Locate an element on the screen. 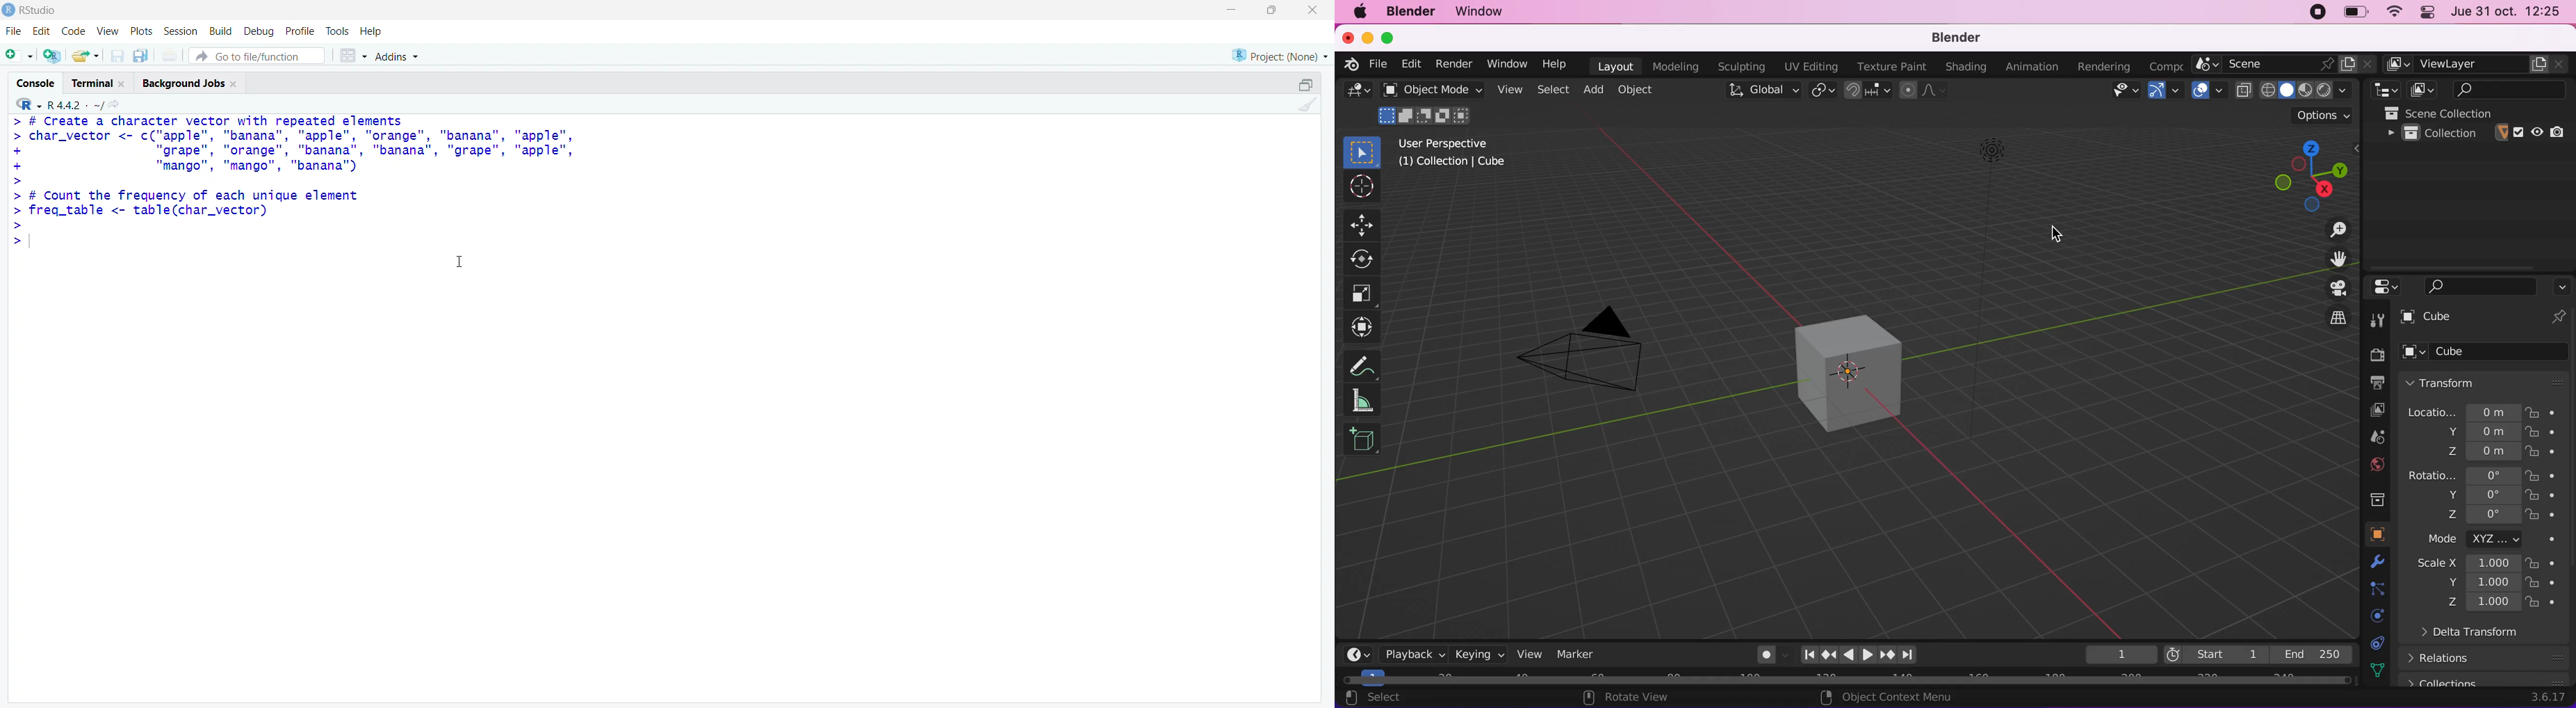  Help is located at coordinates (376, 33).